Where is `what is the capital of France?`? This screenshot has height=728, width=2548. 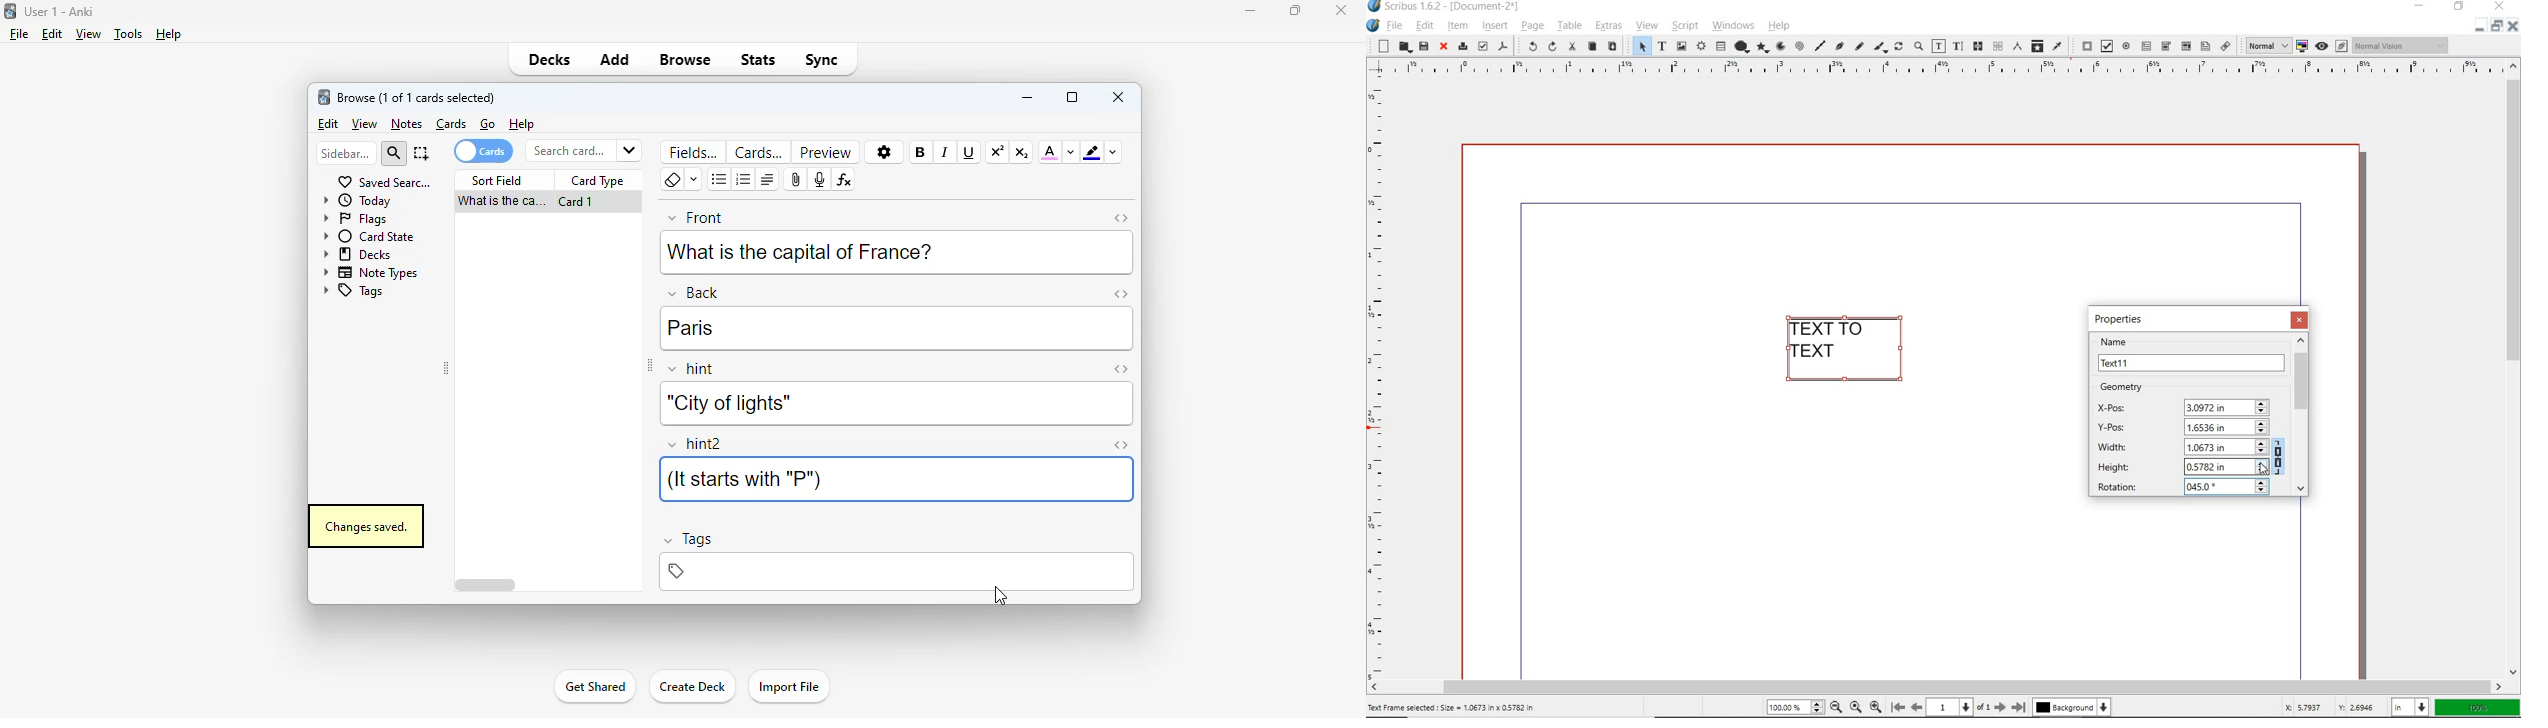 what is the capital of France? is located at coordinates (800, 250).